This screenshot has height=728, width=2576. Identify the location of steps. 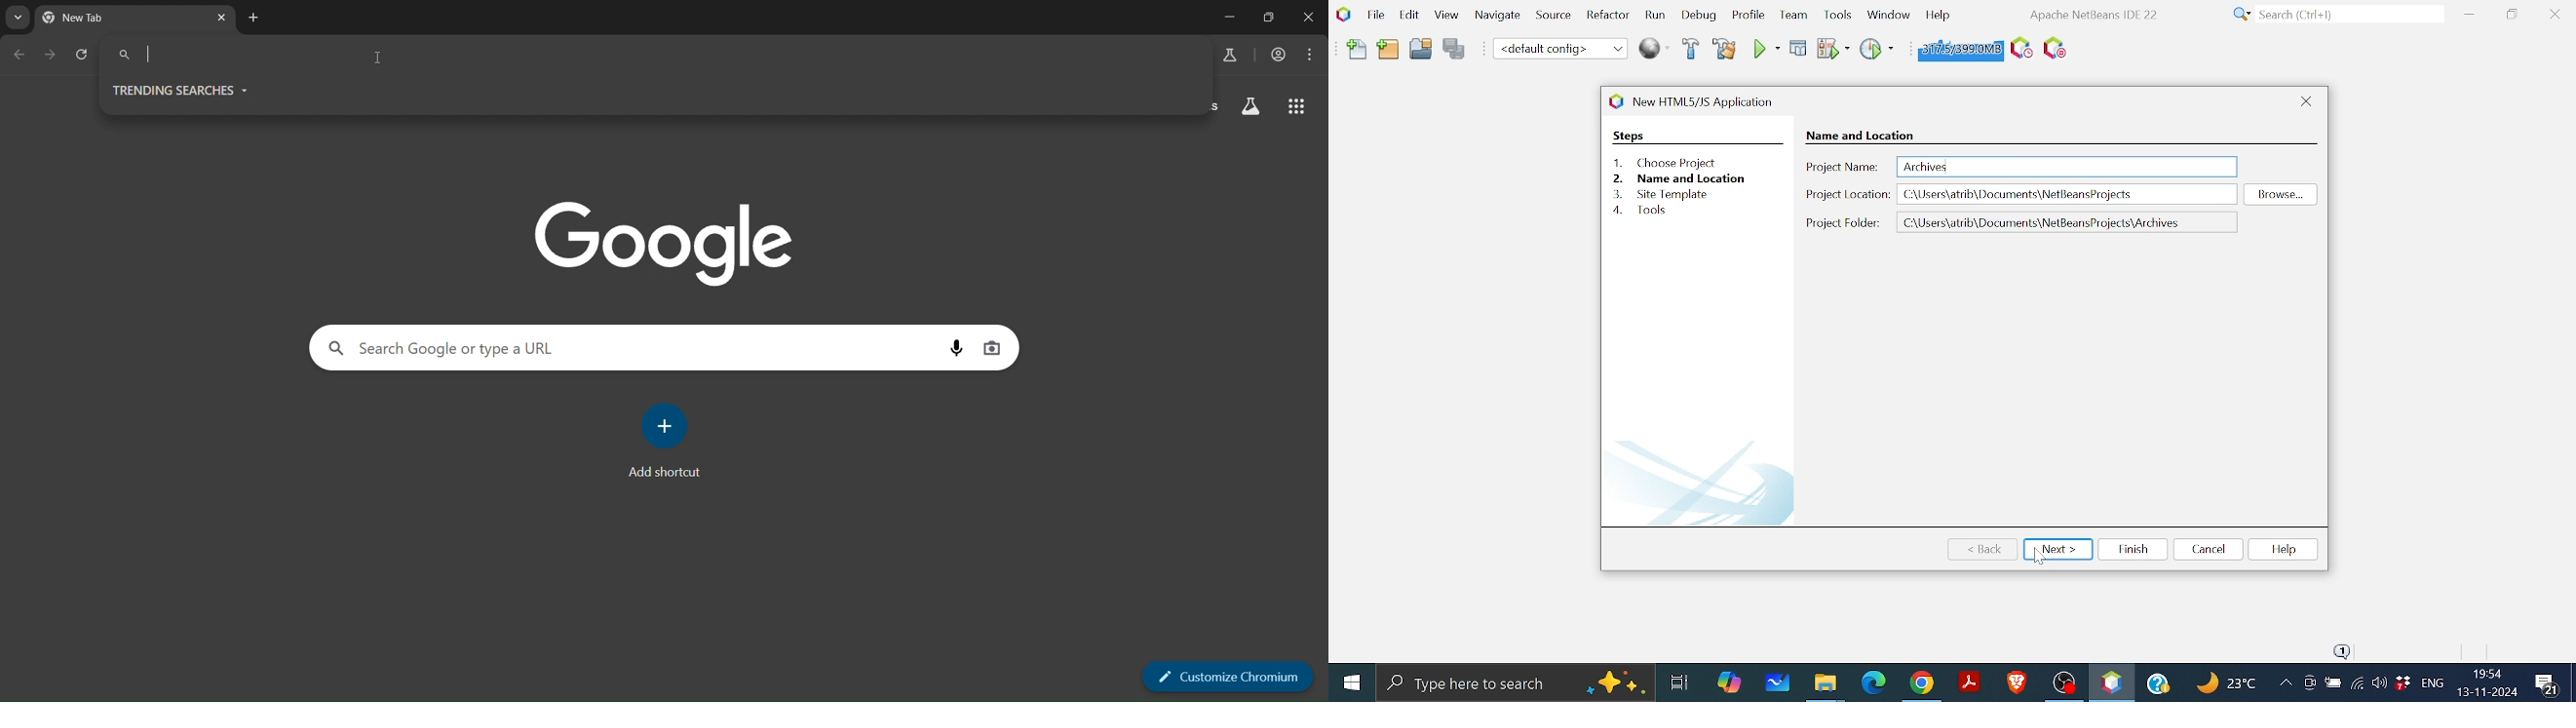
(1629, 136).